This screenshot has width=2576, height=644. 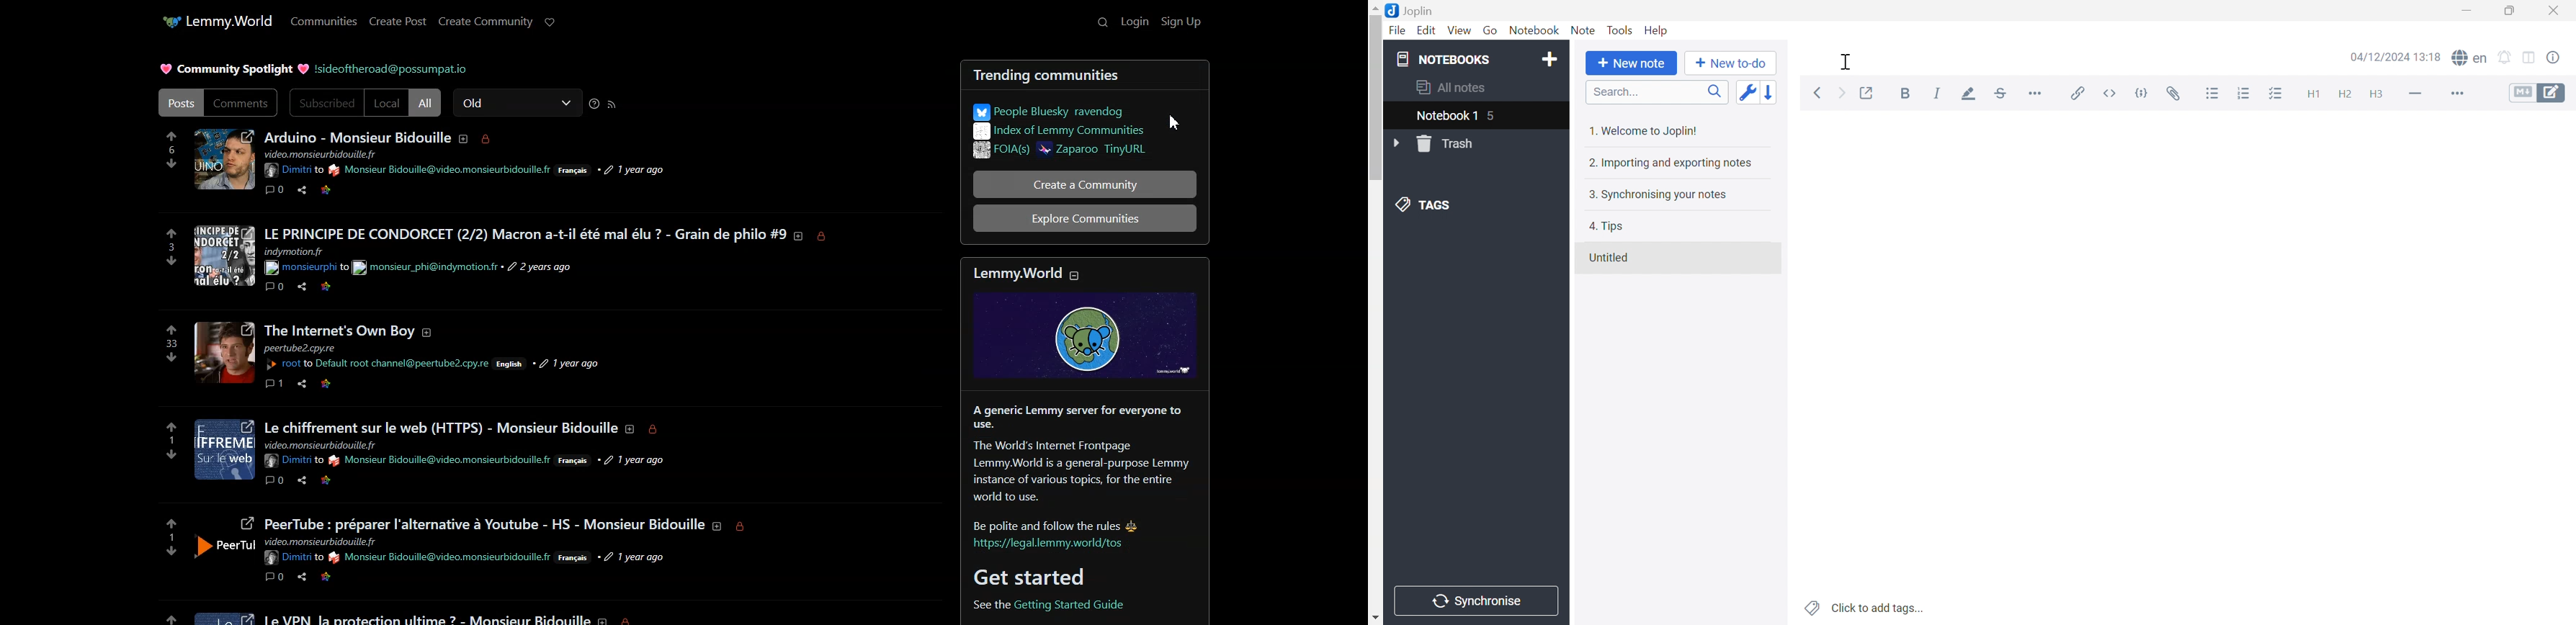 What do you see at coordinates (1662, 194) in the screenshot?
I see `3. Synchronising your notes` at bounding box center [1662, 194].